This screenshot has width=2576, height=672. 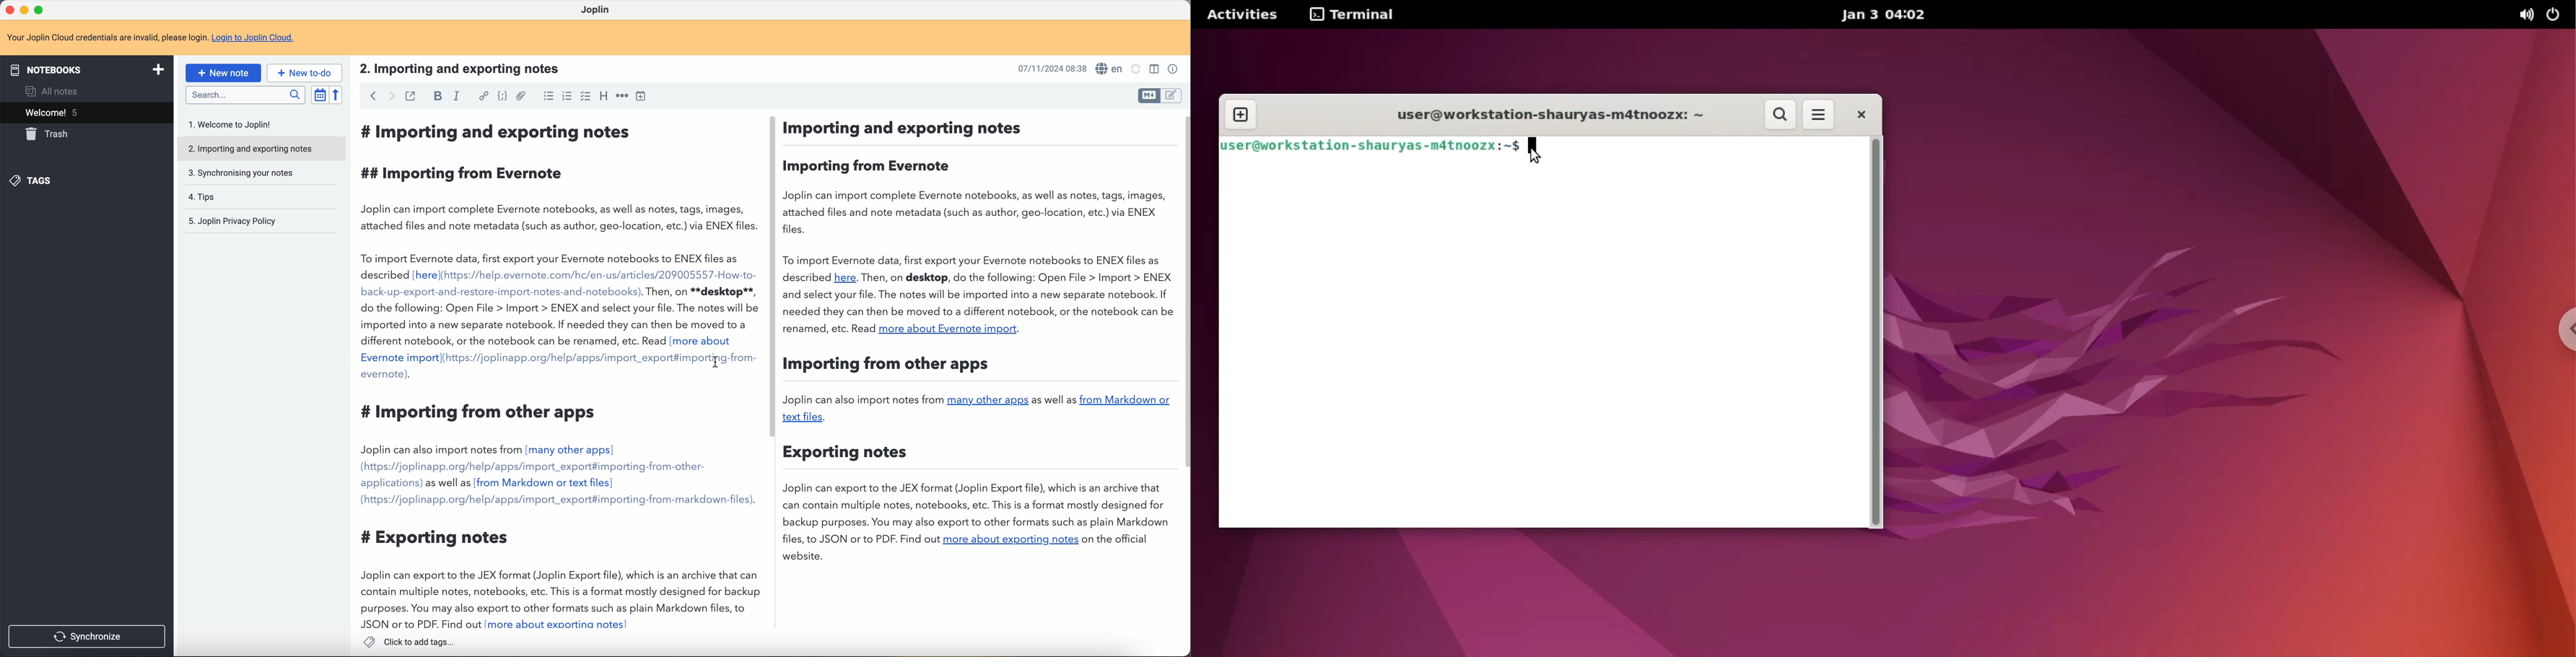 I want to click on title: 2. Importing and exporting notes, so click(x=467, y=69).